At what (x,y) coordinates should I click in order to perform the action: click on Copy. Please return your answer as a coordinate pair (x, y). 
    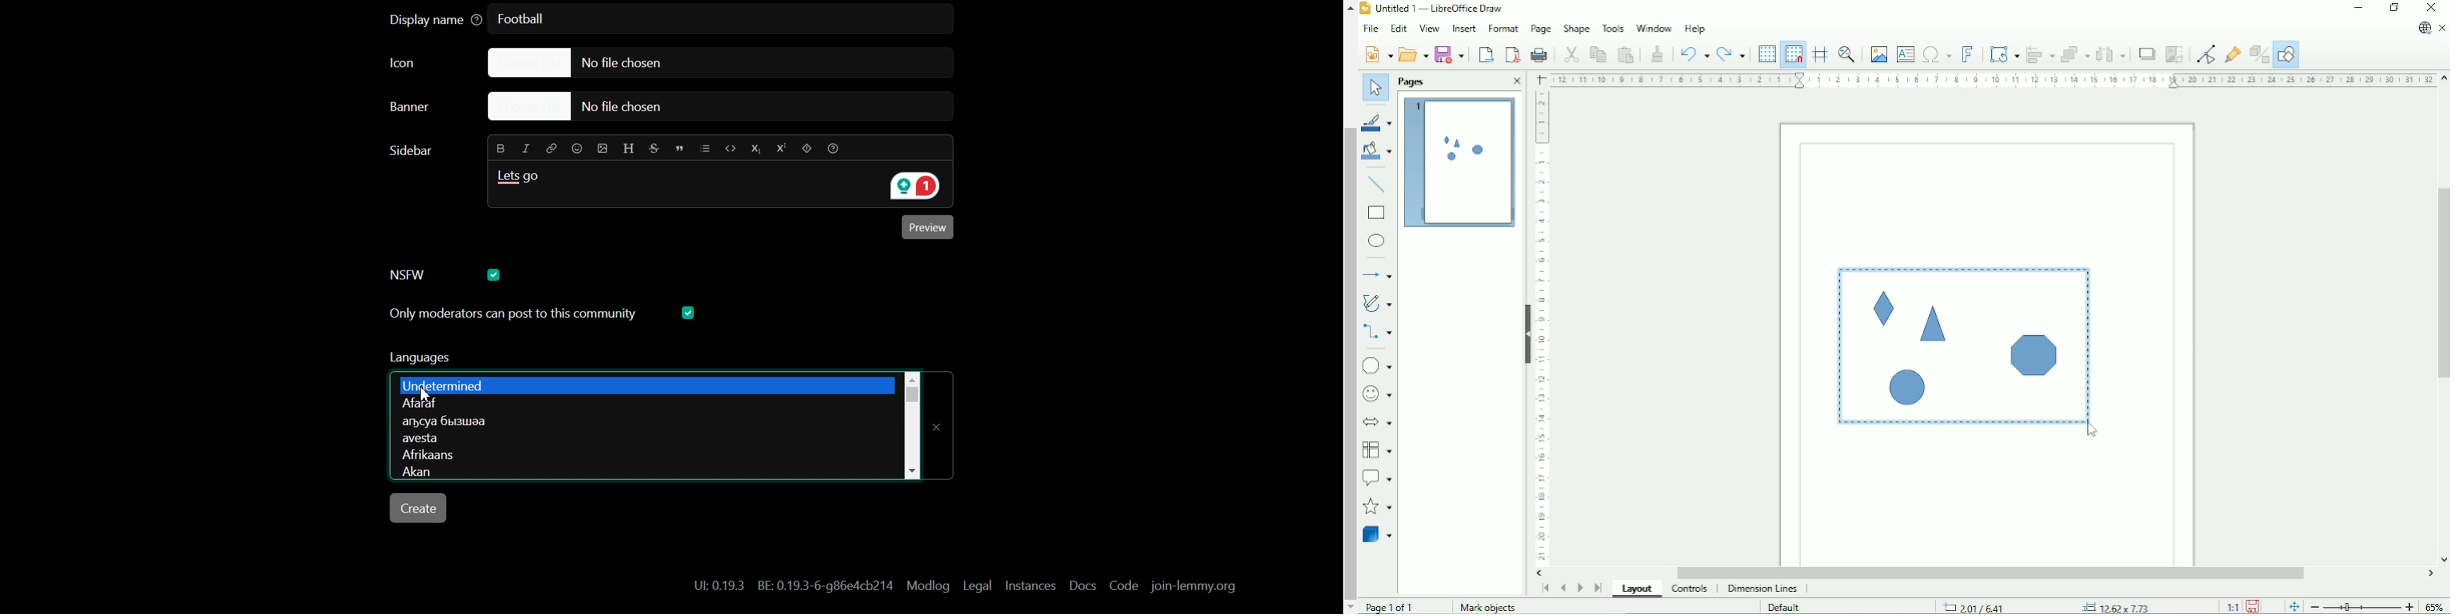
    Looking at the image, I should click on (1597, 53).